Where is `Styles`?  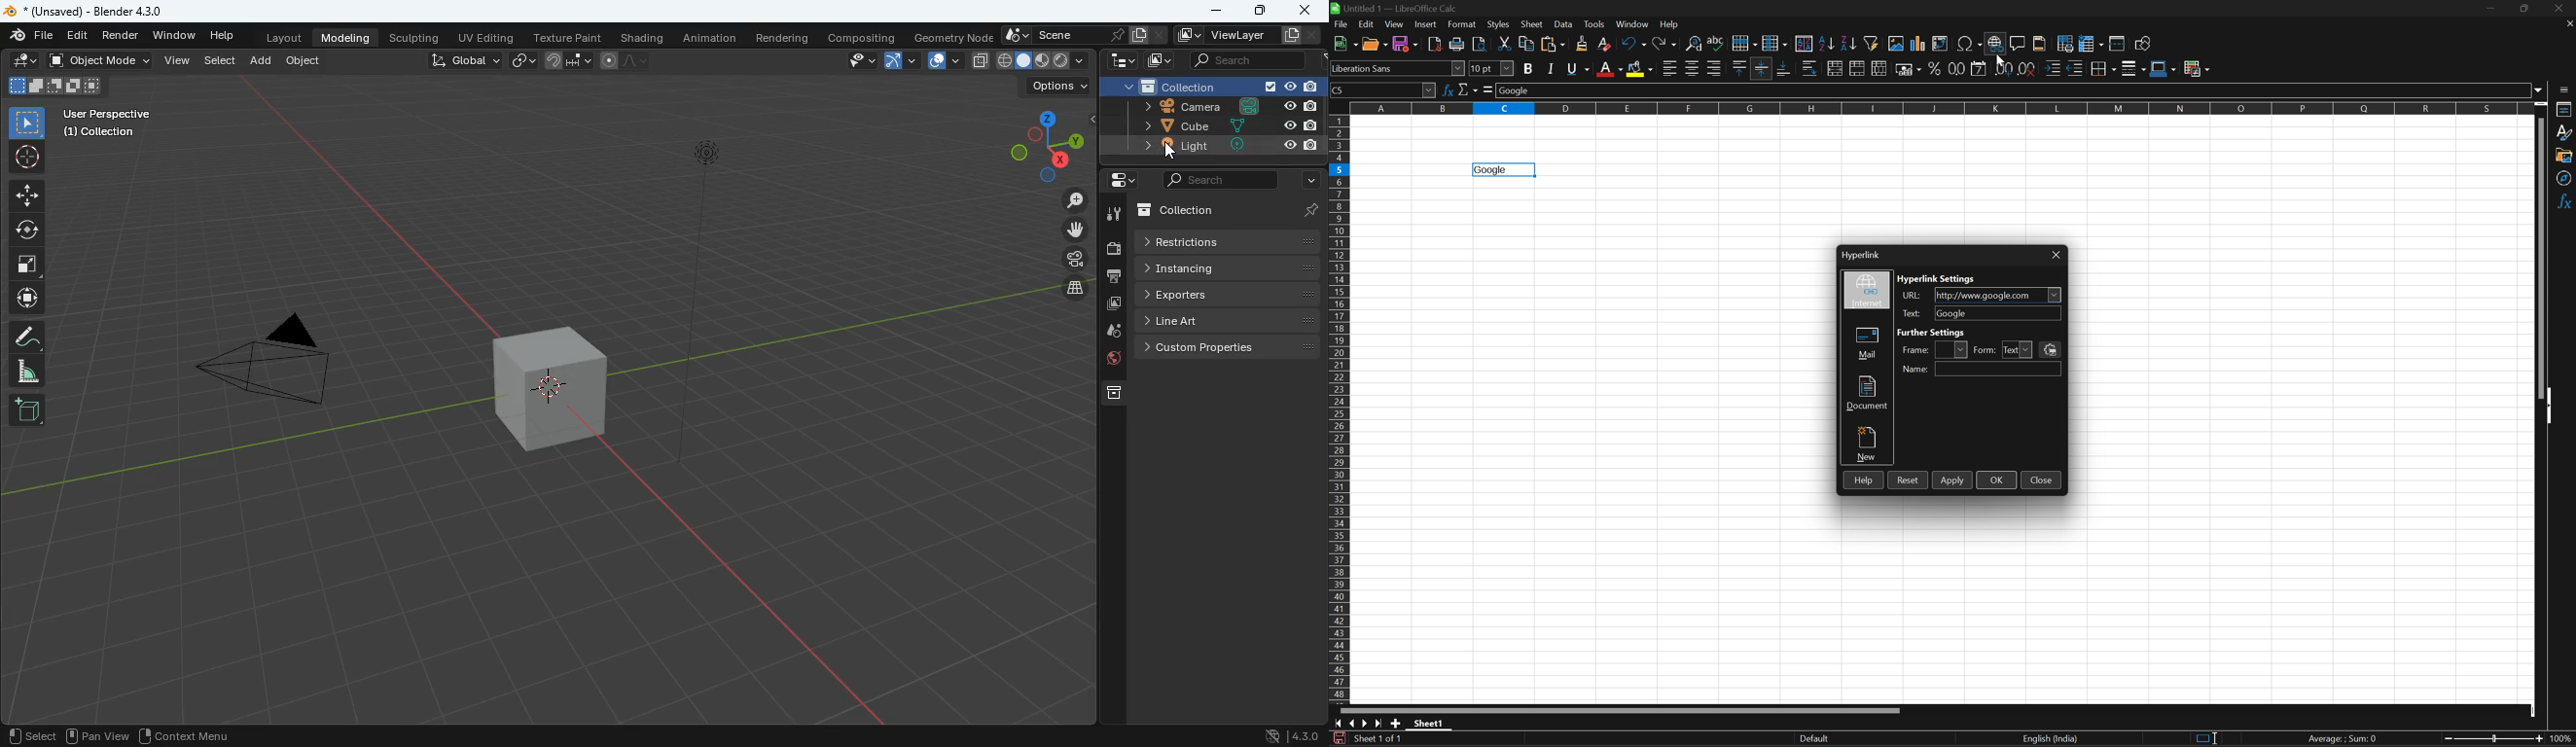 Styles is located at coordinates (2566, 133).